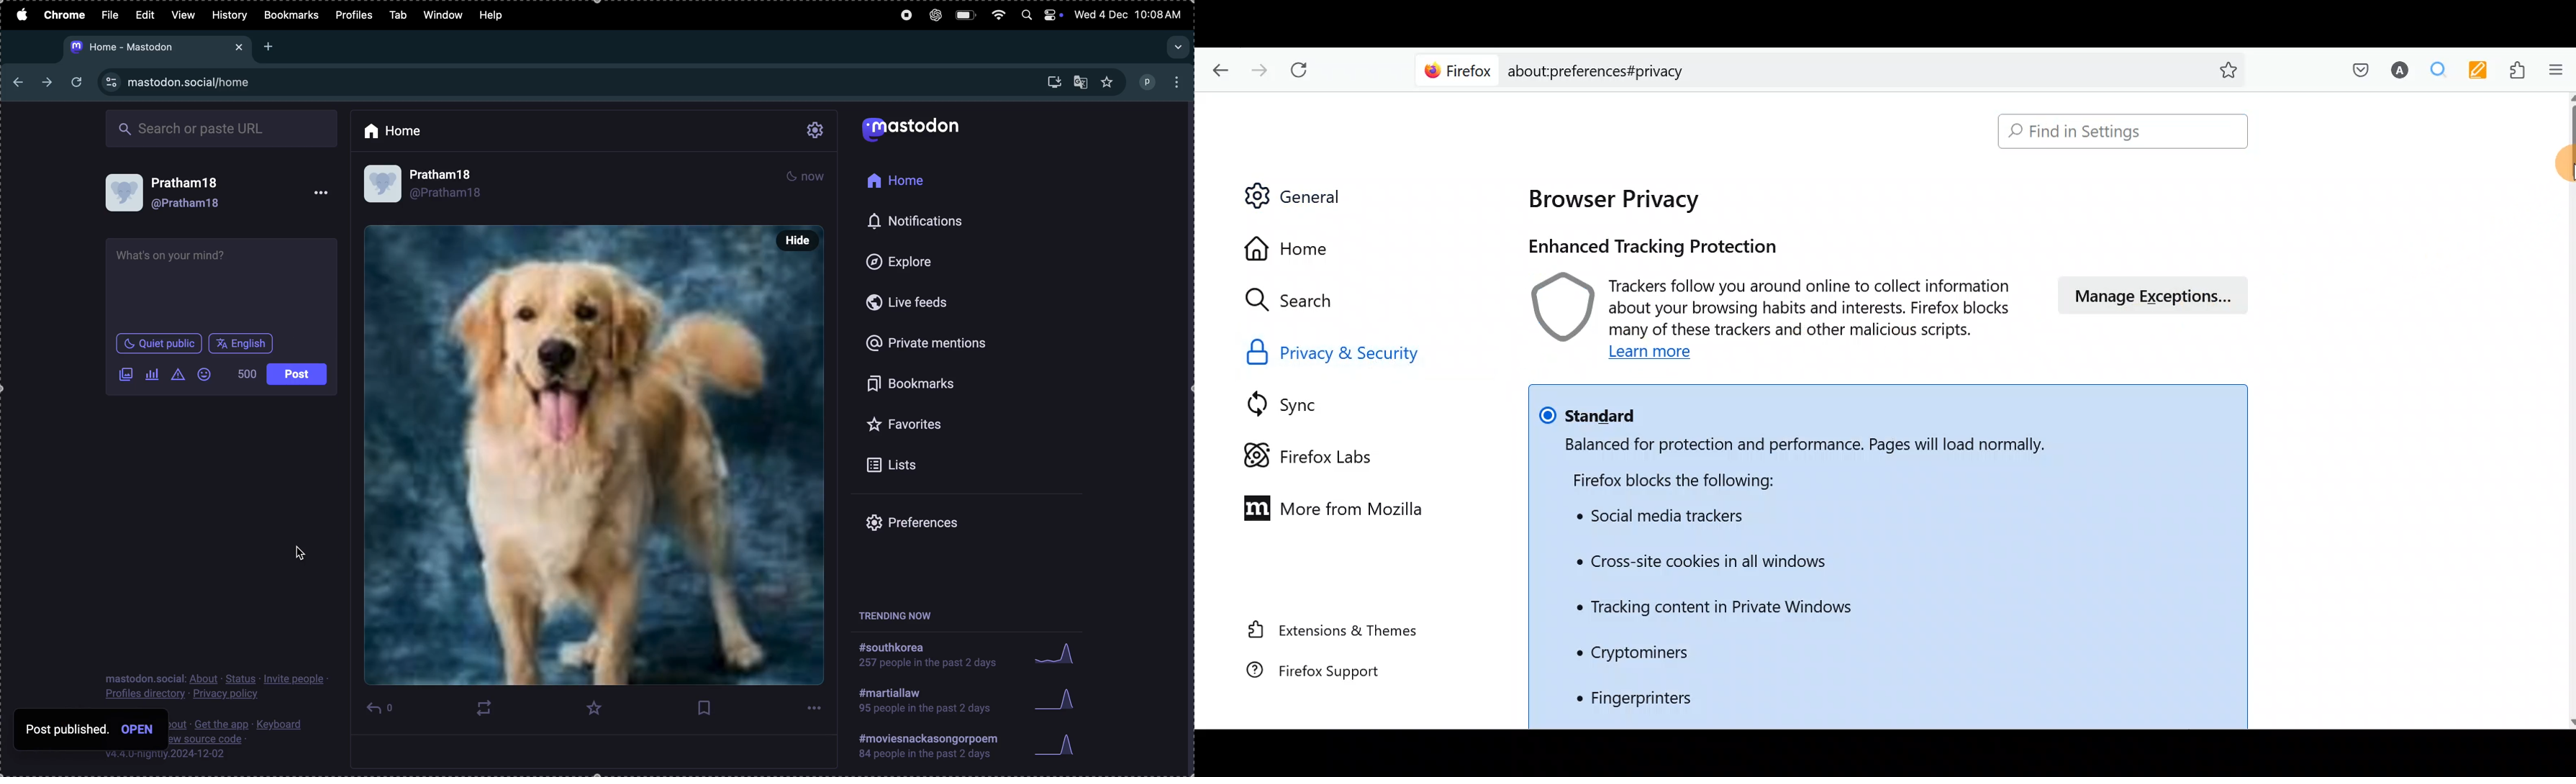 This screenshot has height=784, width=2576. What do you see at coordinates (20, 13) in the screenshot?
I see `apple menu` at bounding box center [20, 13].